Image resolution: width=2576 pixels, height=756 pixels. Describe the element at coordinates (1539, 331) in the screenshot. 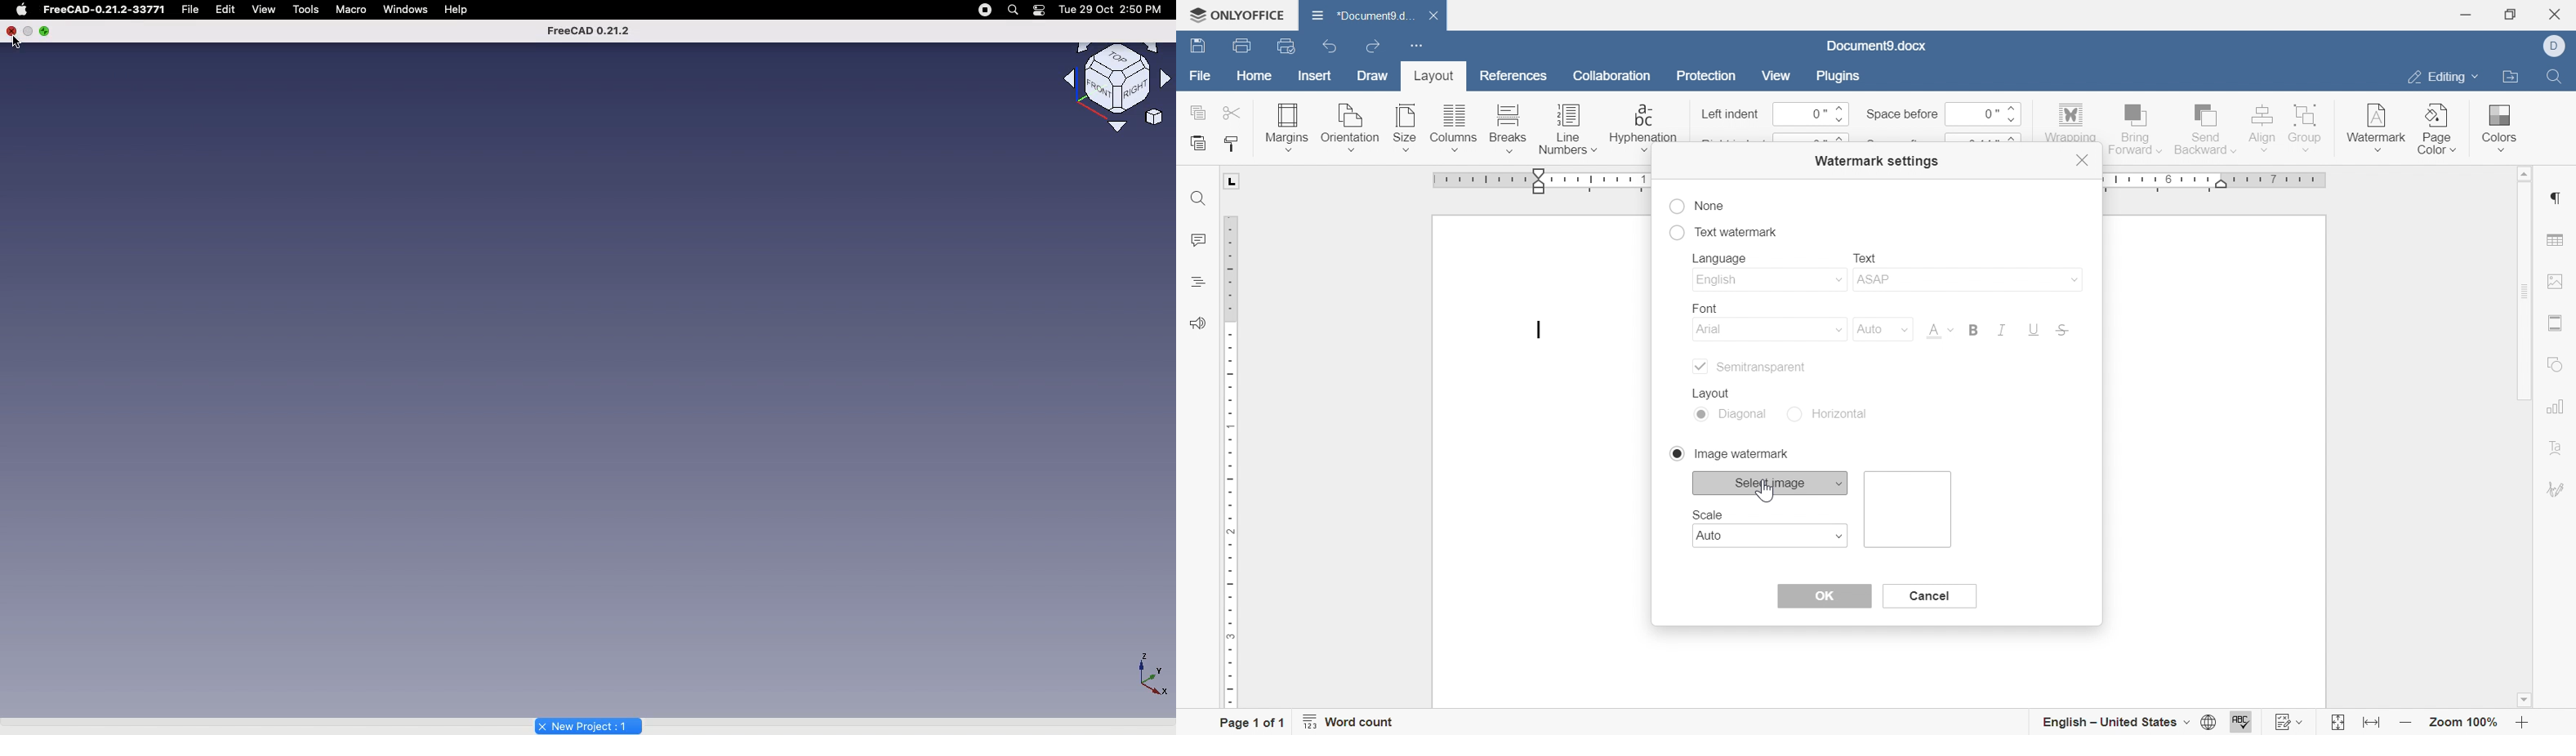

I see `typing cursor` at that location.